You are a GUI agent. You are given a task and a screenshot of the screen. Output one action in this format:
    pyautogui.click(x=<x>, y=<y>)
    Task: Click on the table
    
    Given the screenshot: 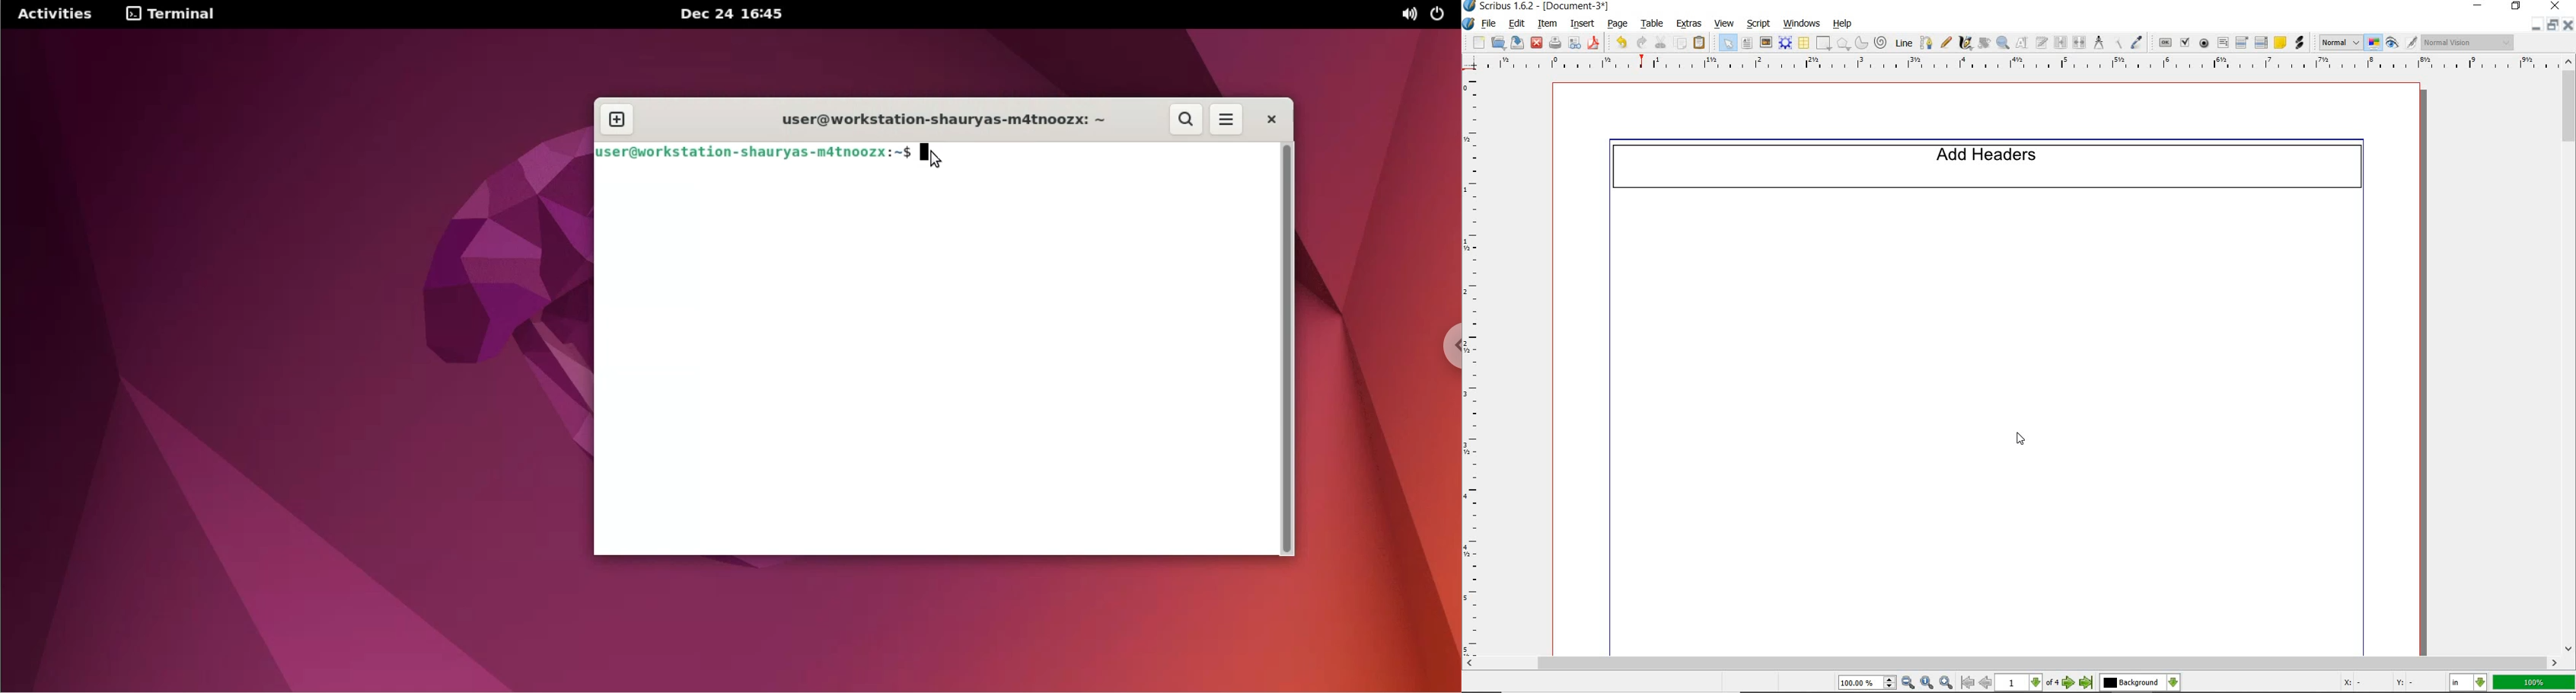 What is the action you would take?
    pyautogui.click(x=1652, y=23)
    